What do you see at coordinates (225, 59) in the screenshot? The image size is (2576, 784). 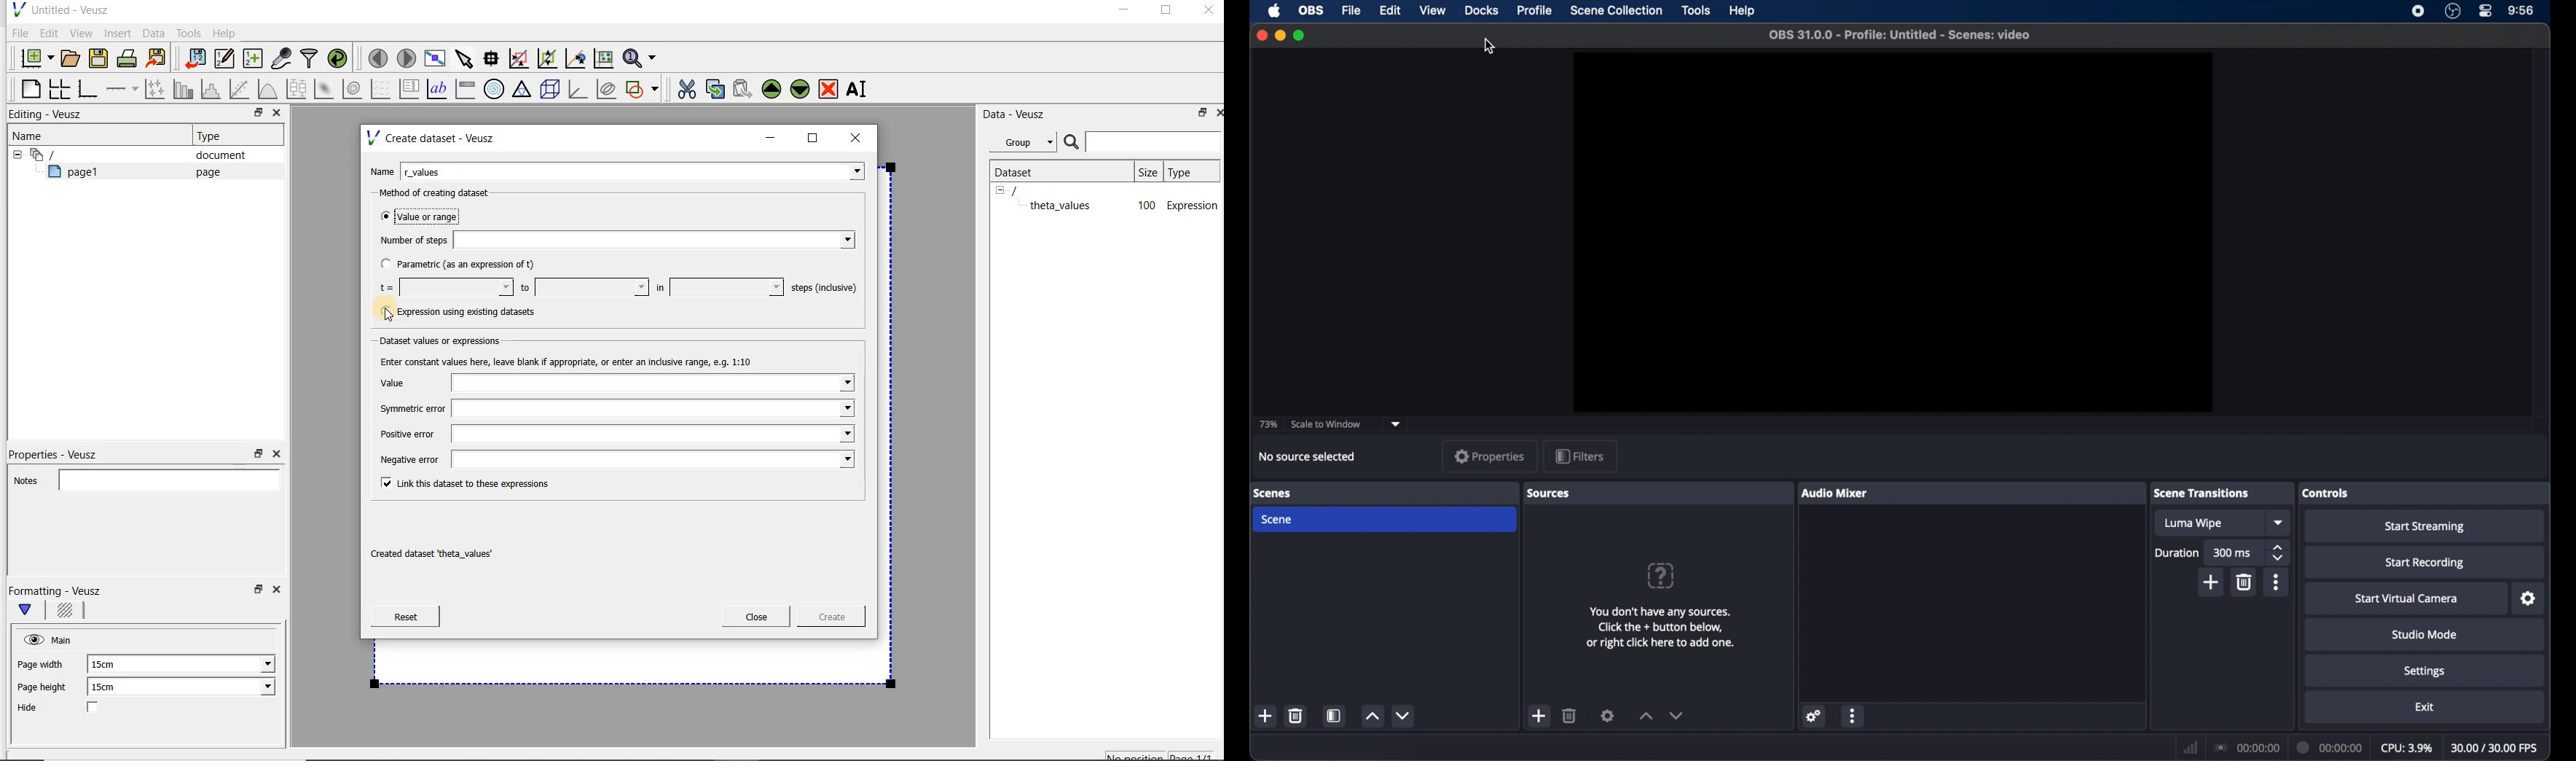 I see `Edit and enter new datasets` at bounding box center [225, 59].